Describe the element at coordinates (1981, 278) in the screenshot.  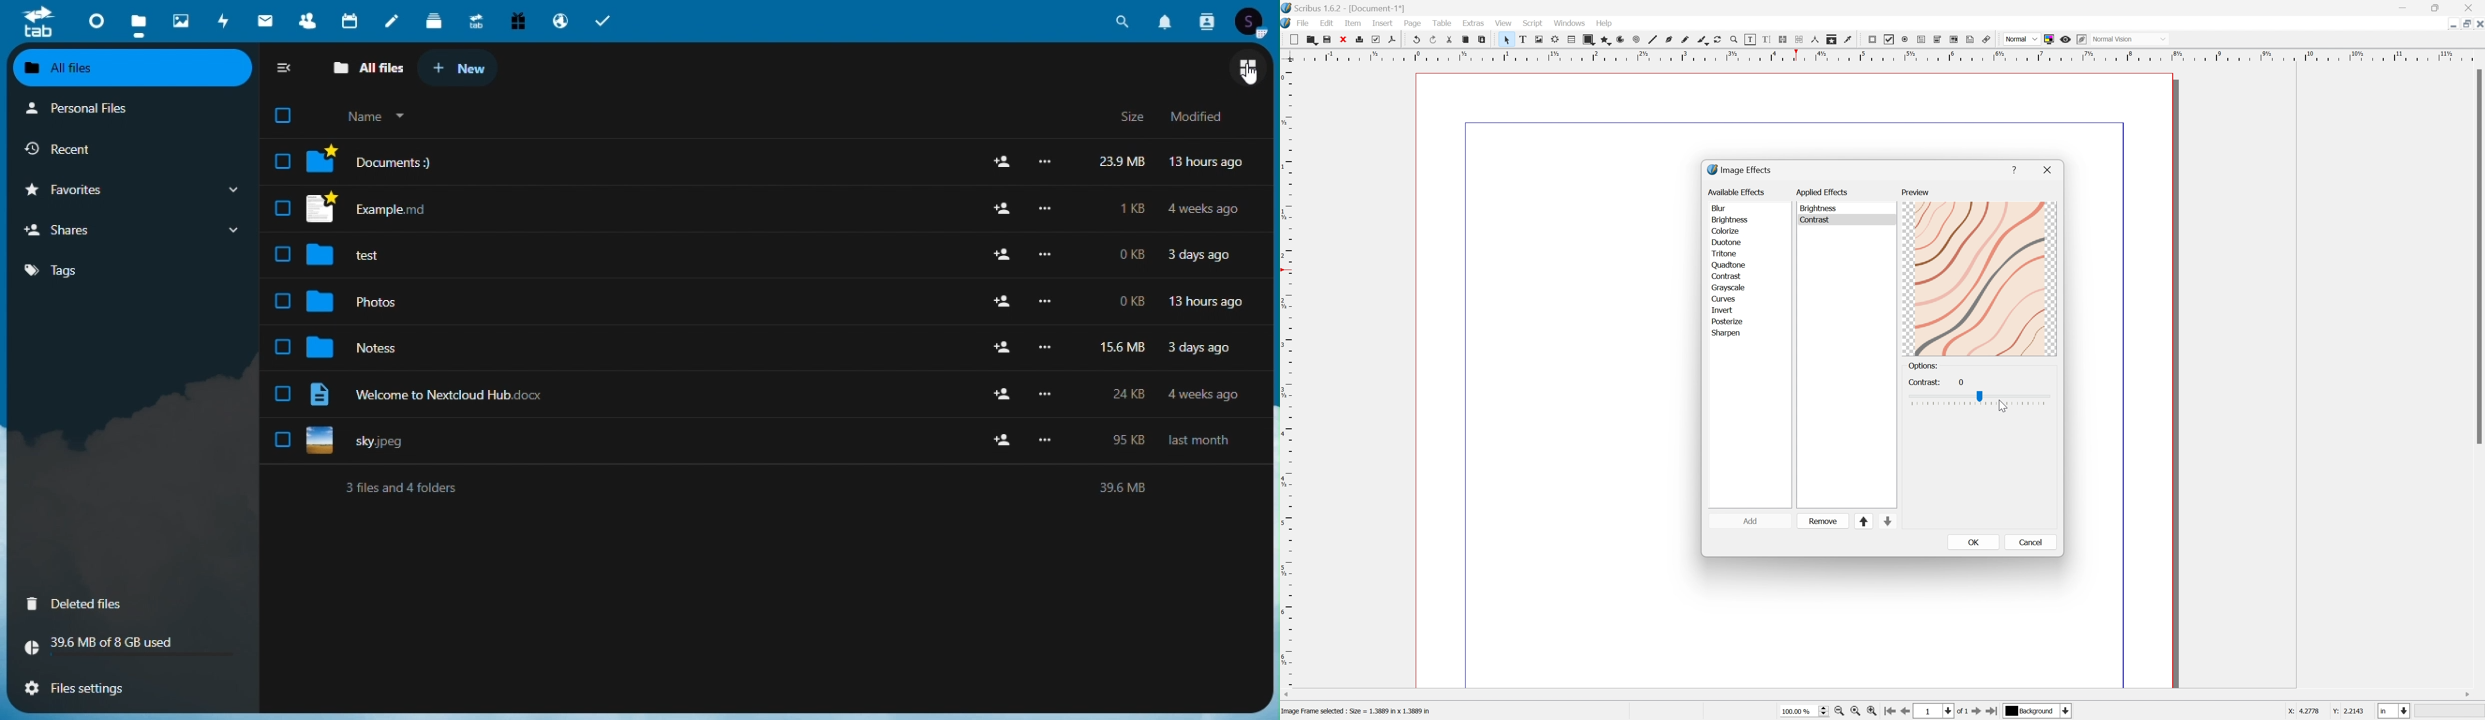
I see `preview` at that location.